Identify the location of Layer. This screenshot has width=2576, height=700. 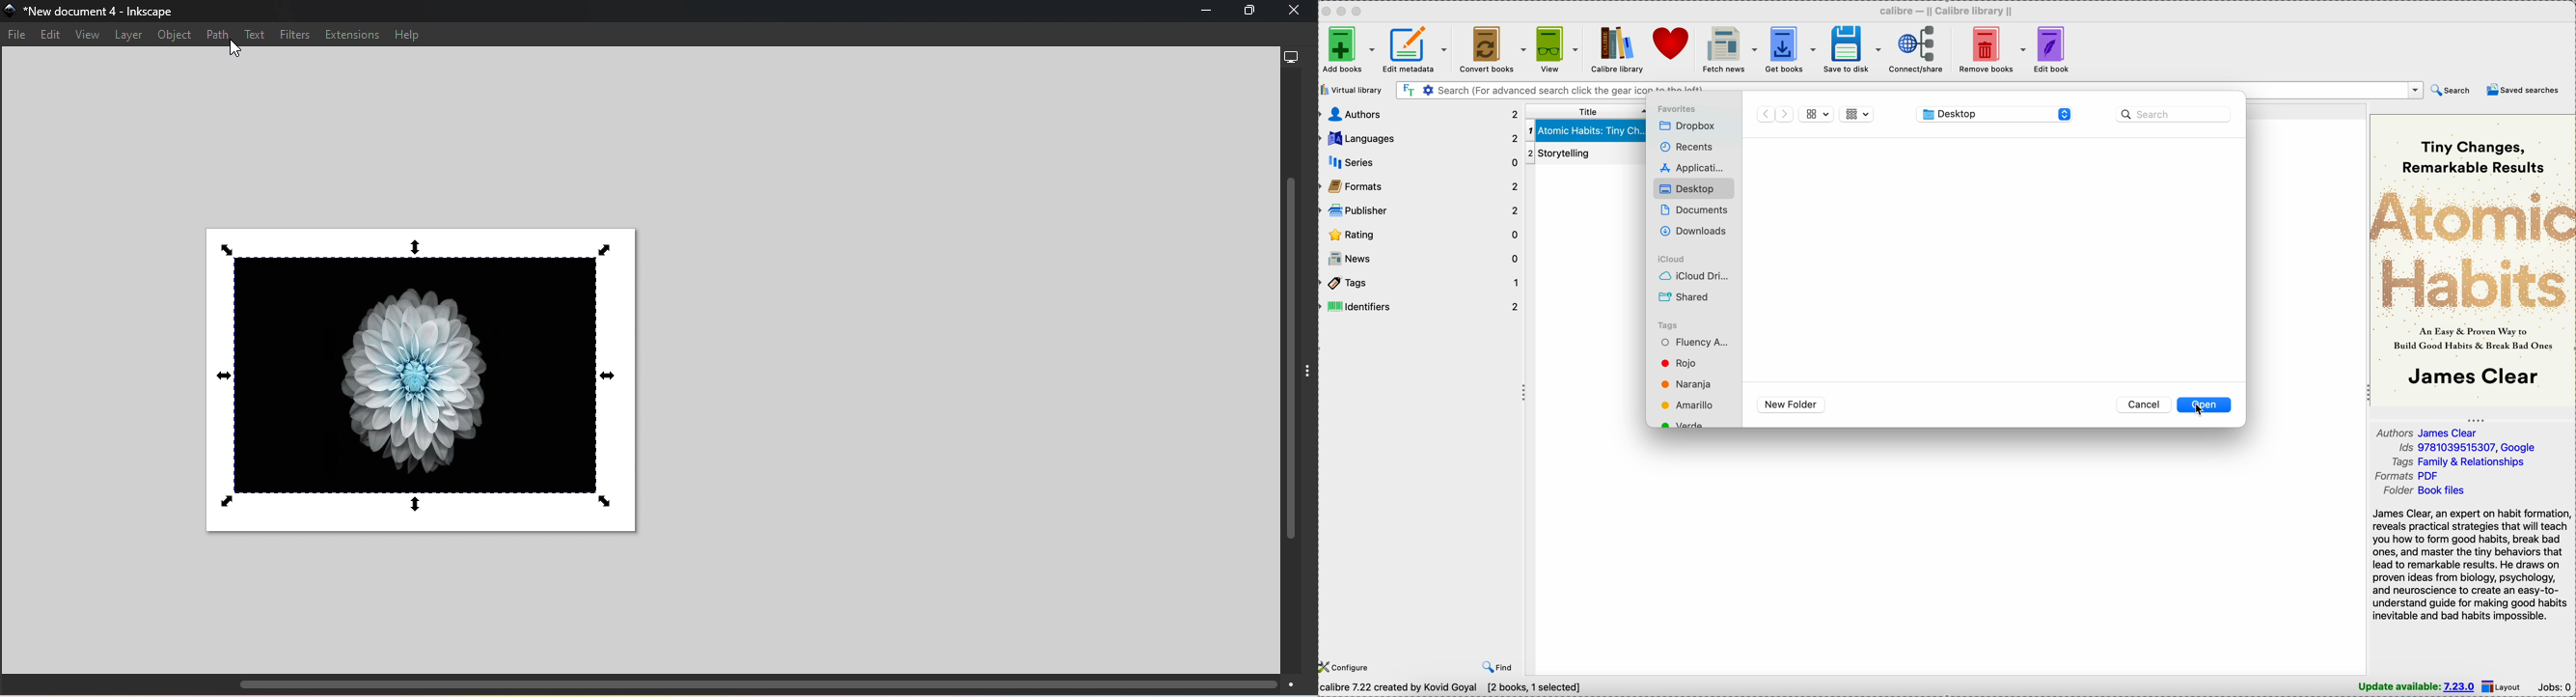
(127, 35).